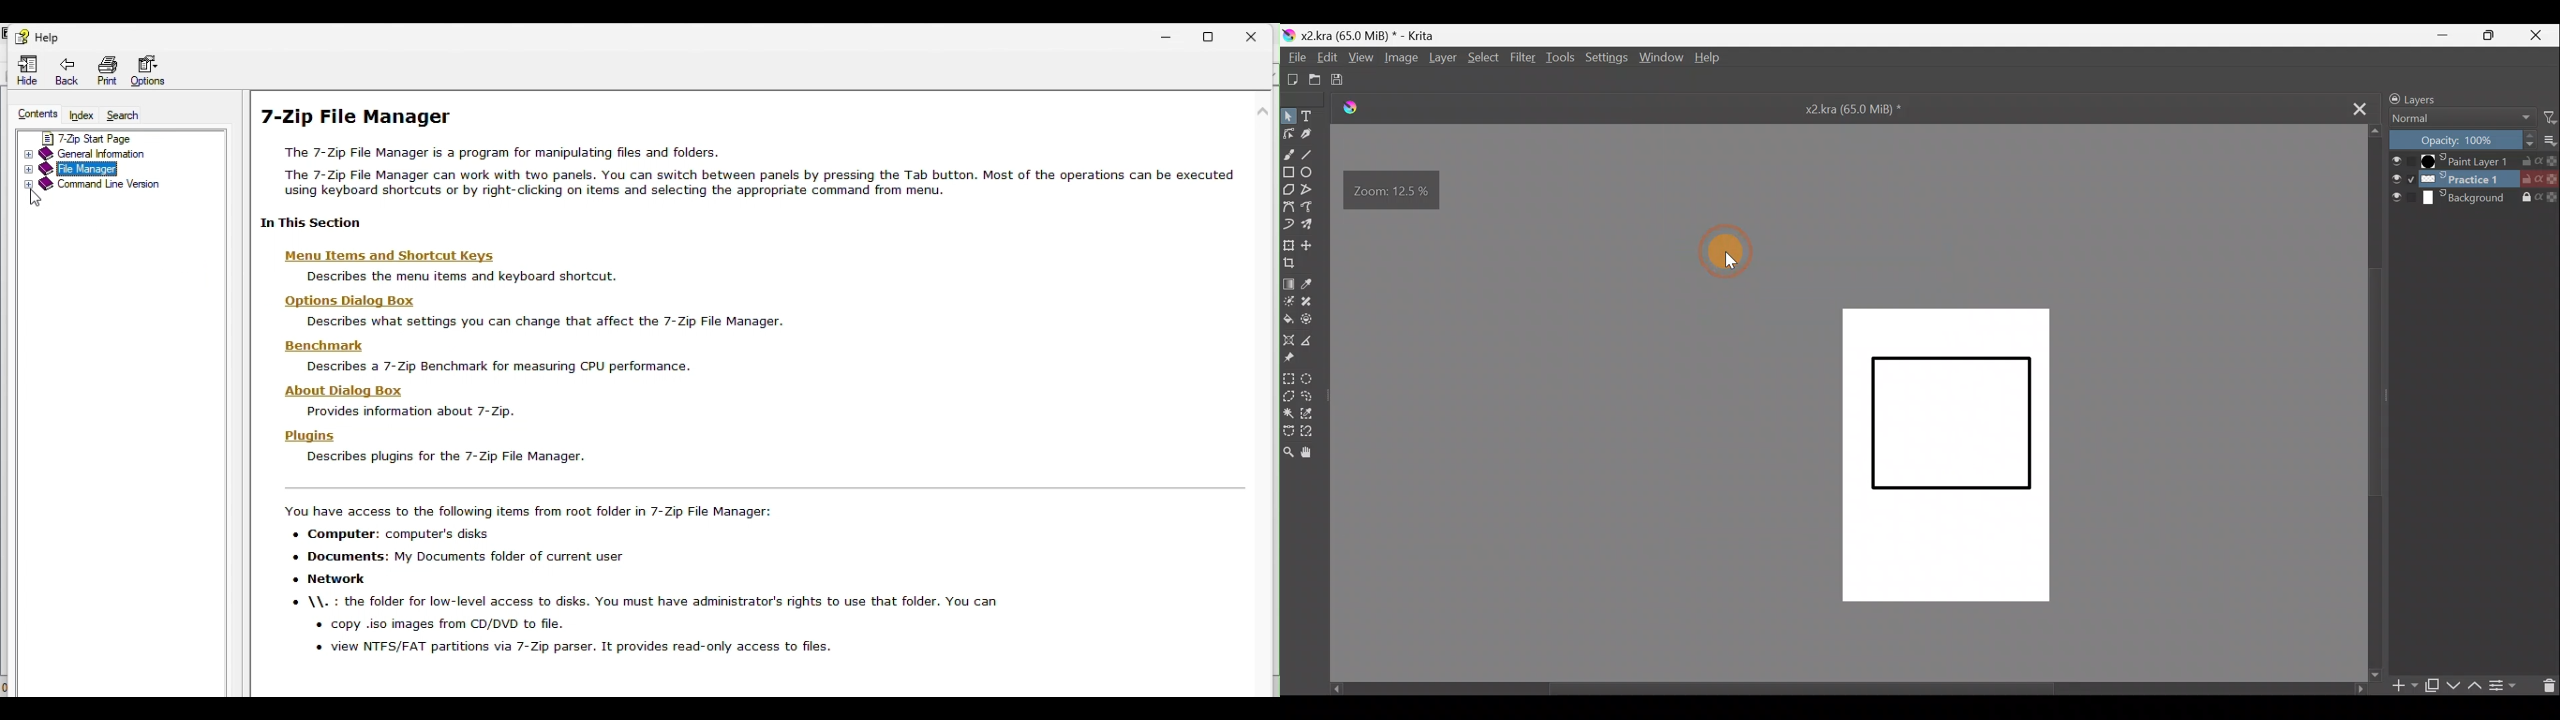  What do you see at coordinates (2507, 686) in the screenshot?
I see `View /change layer properties` at bounding box center [2507, 686].